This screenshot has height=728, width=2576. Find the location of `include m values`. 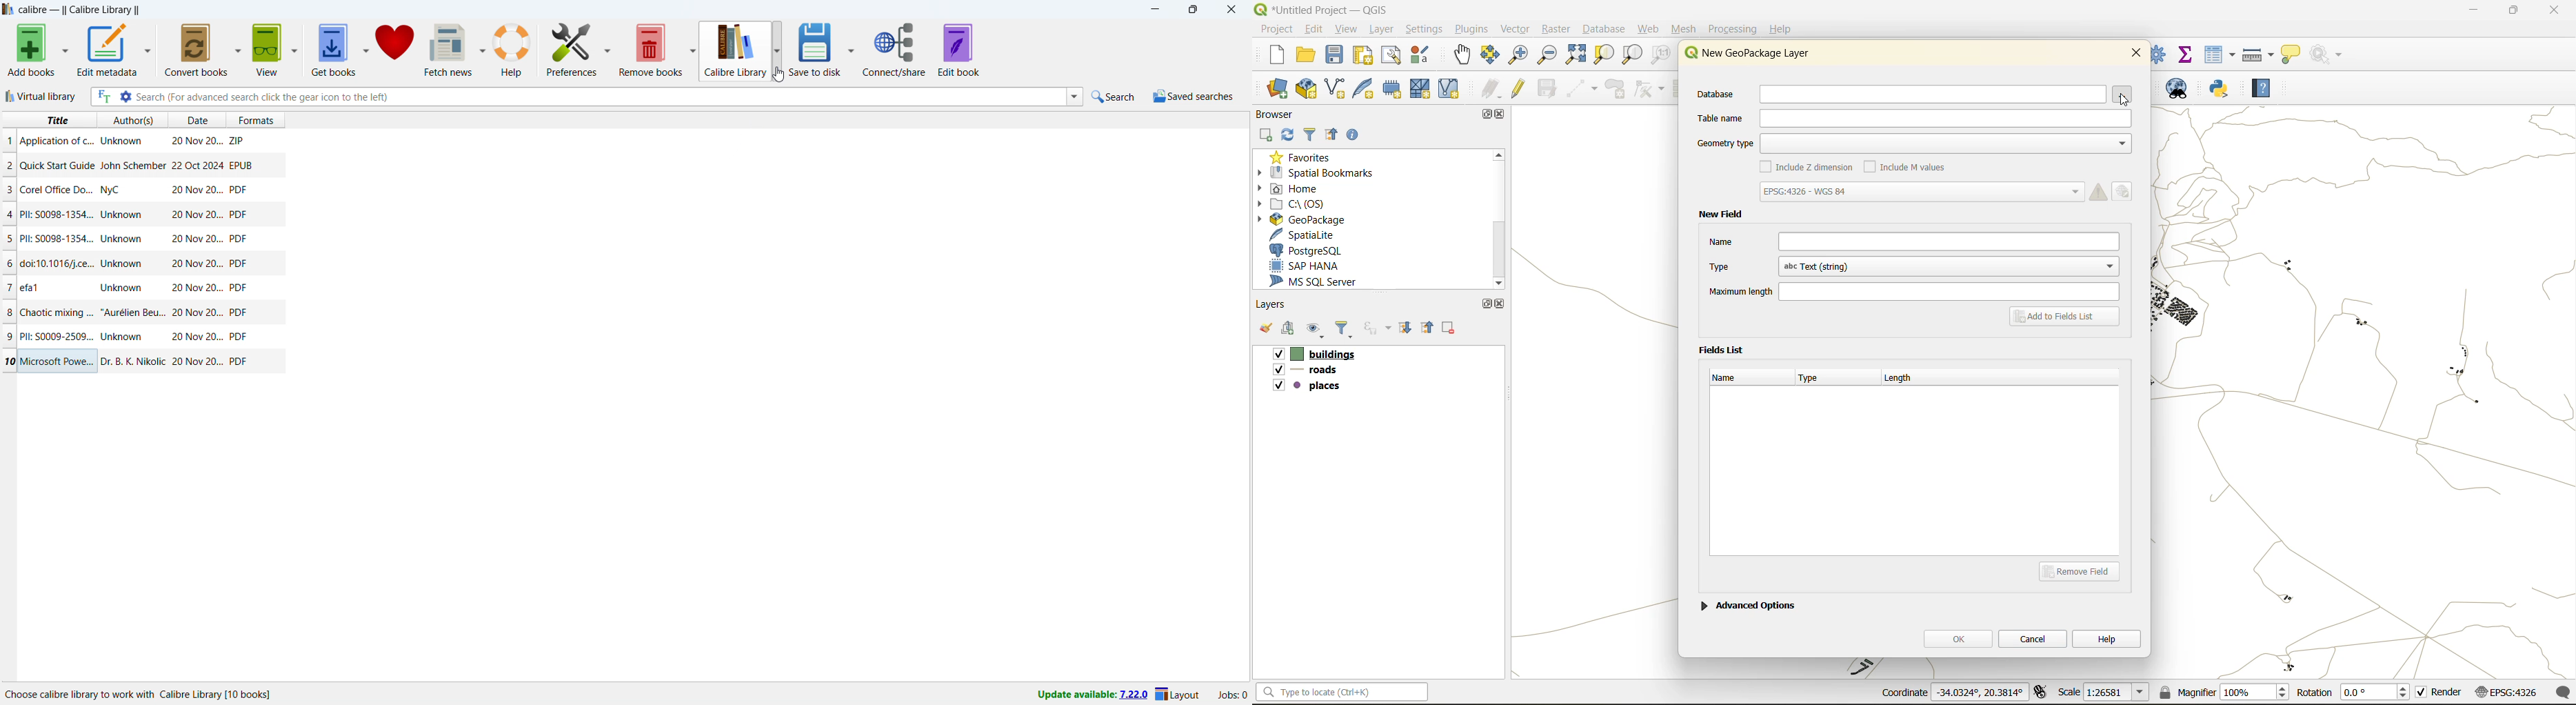

include m values is located at coordinates (1909, 166).